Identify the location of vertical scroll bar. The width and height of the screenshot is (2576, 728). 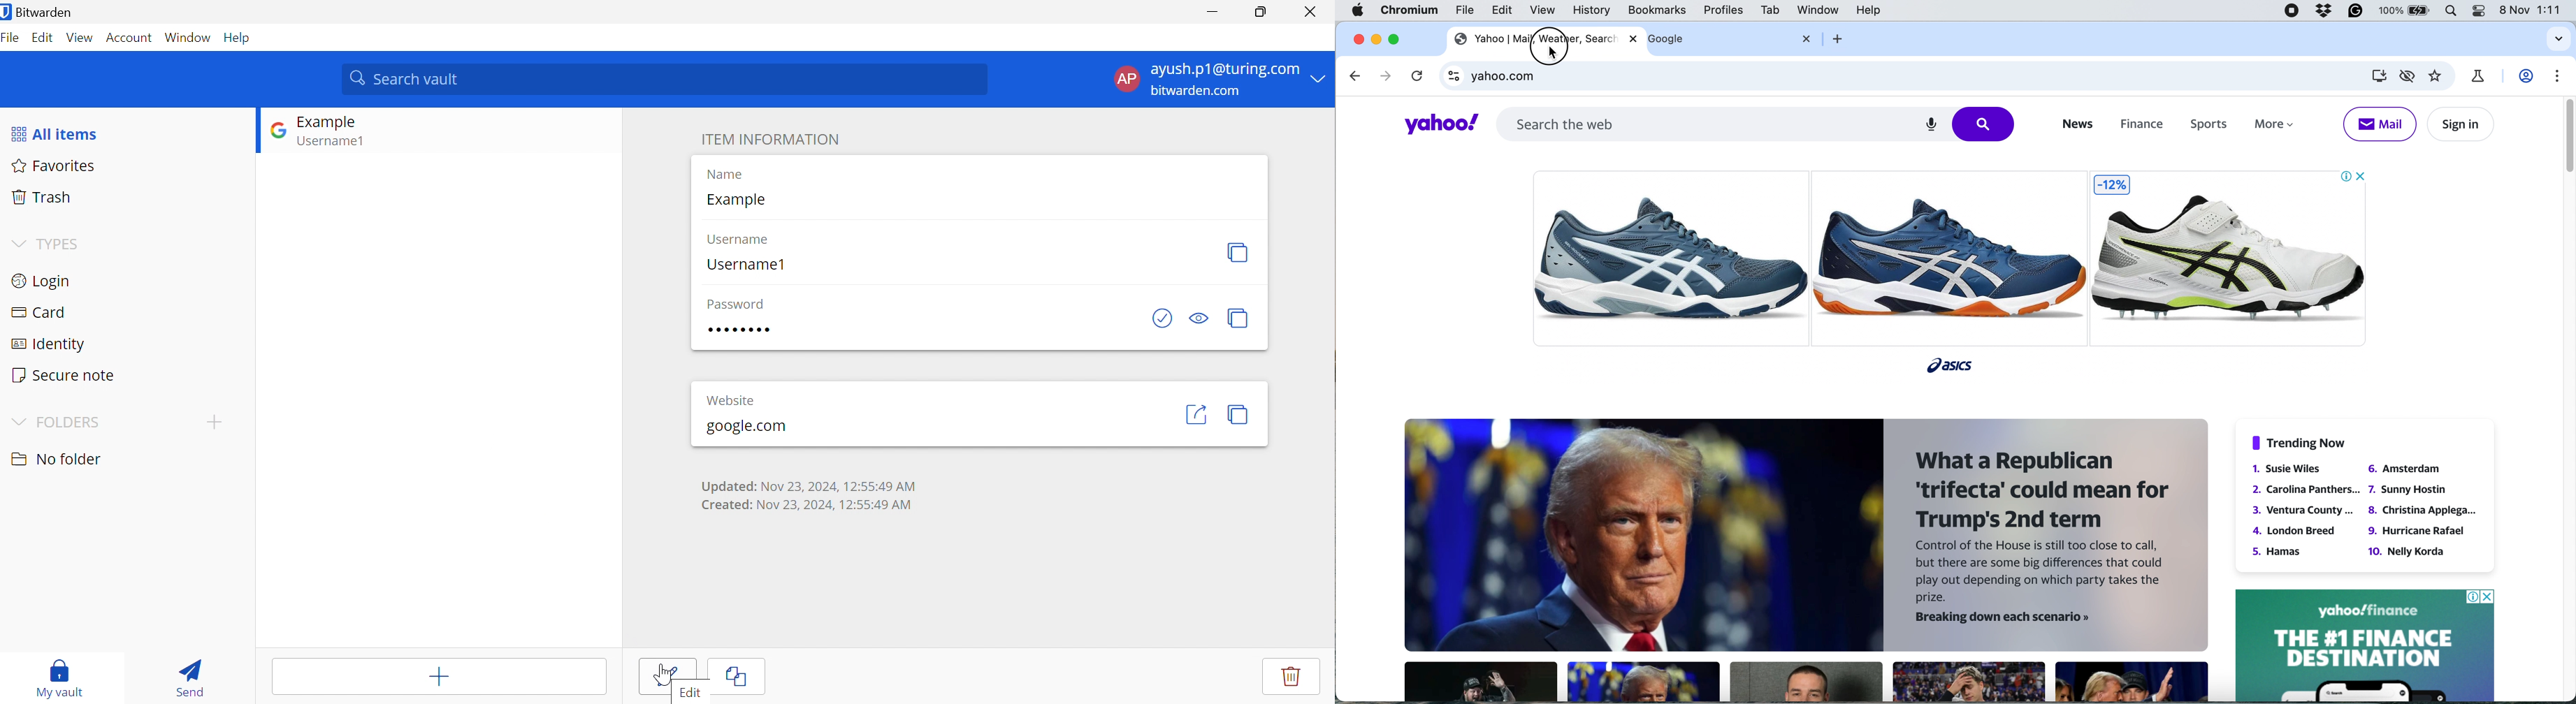
(2565, 136).